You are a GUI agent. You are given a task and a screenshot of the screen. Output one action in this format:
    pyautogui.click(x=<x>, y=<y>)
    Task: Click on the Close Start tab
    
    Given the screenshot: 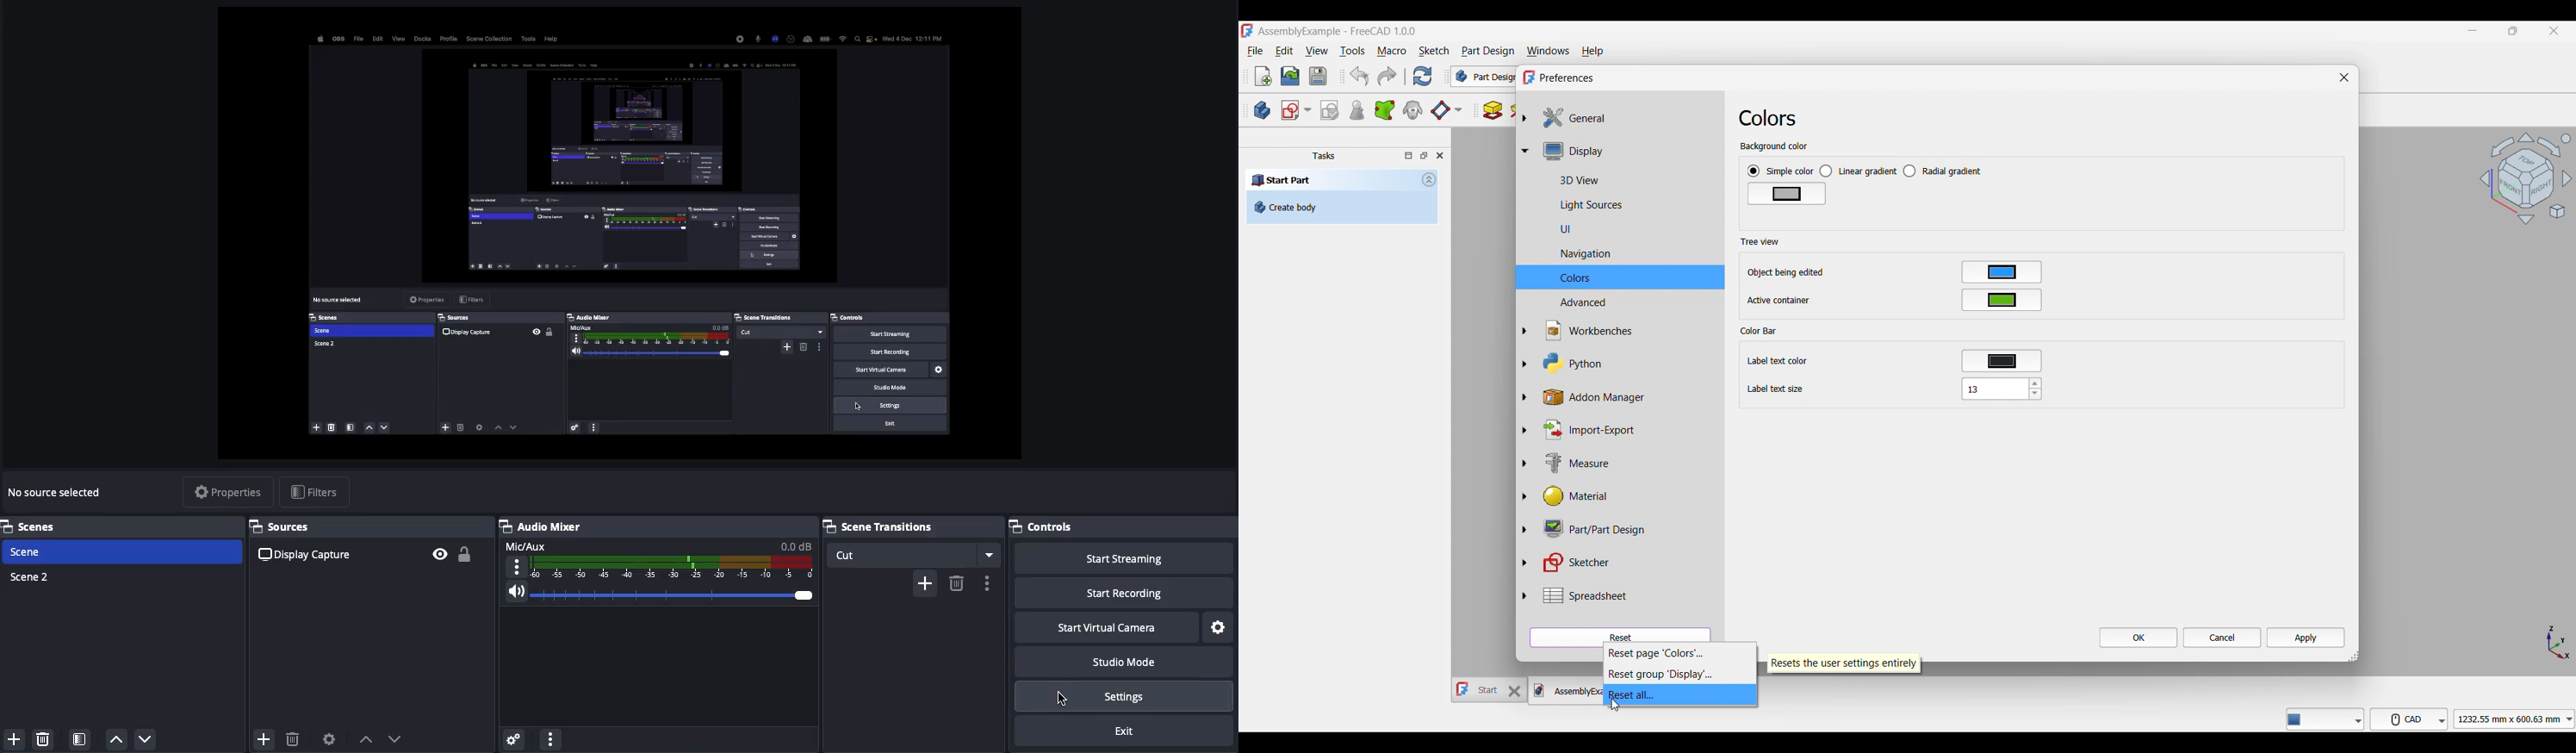 What is the action you would take?
    pyautogui.click(x=1515, y=691)
    